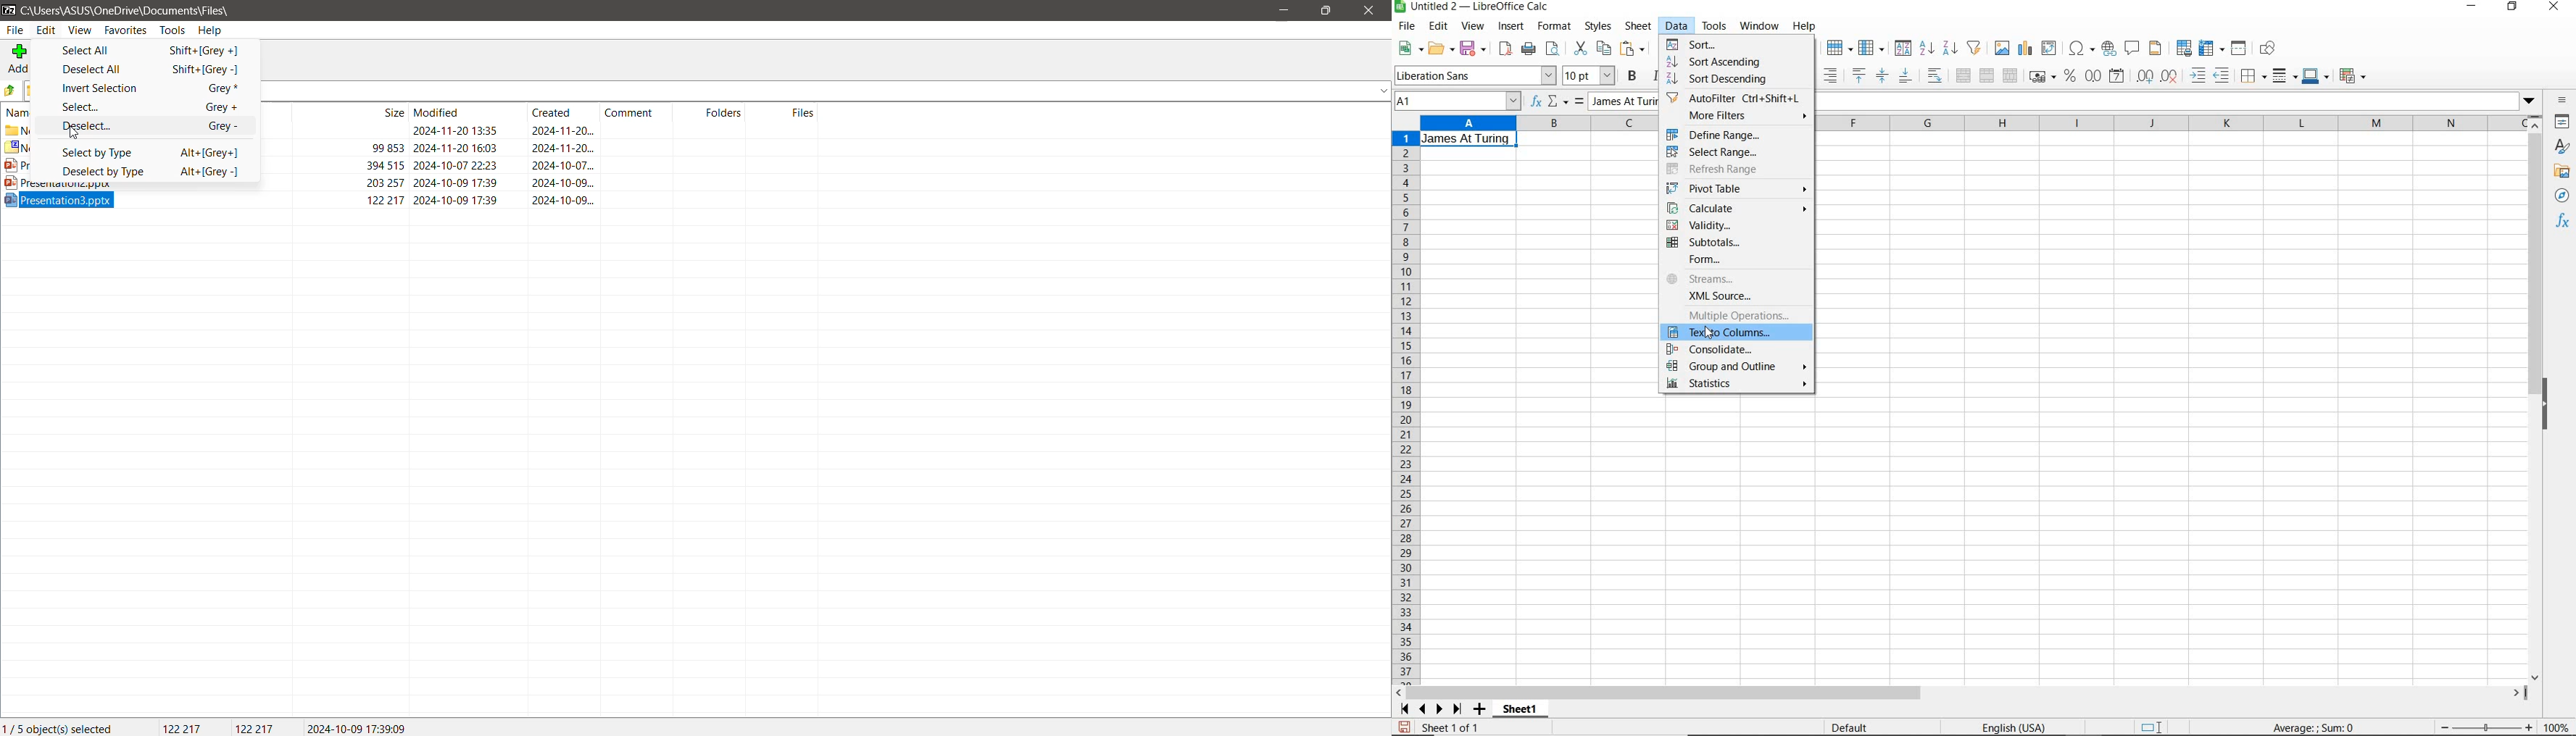 The height and width of the screenshot is (756, 2576). What do you see at coordinates (1504, 49) in the screenshot?
I see `export as pdf` at bounding box center [1504, 49].